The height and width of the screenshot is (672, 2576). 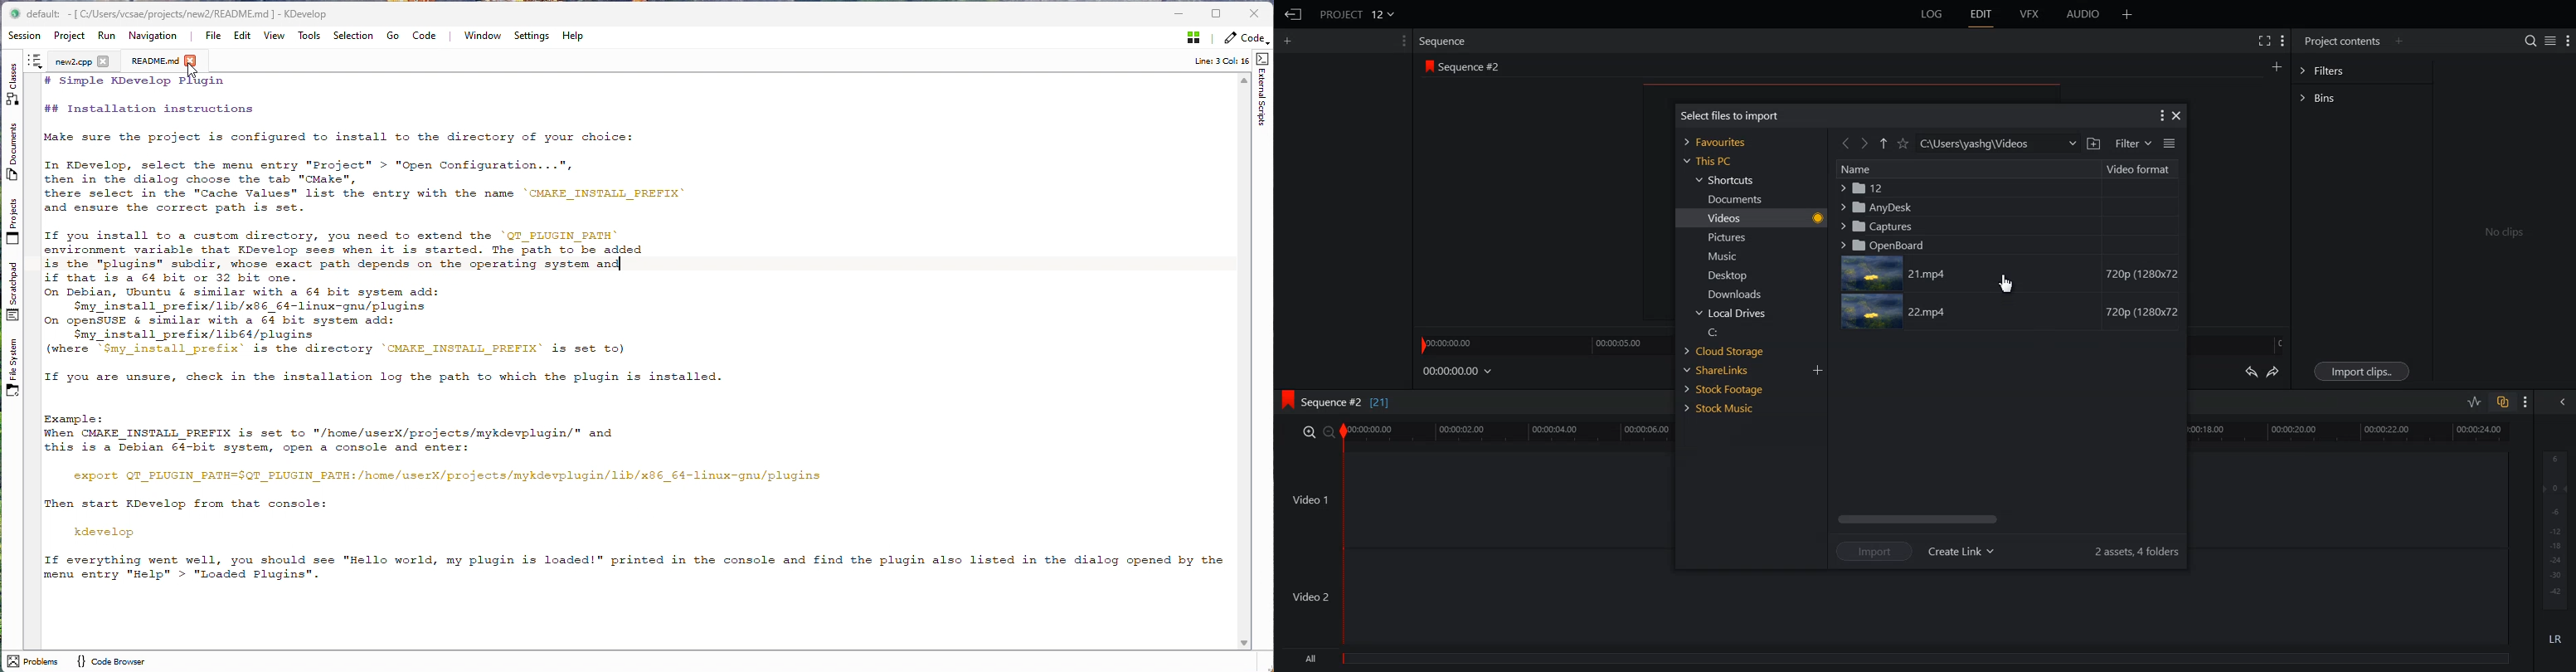 What do you see at coordinates (2161, 116) in the screenshot?
I see `Show Setting Menu` at bounding box center [2161, 116].